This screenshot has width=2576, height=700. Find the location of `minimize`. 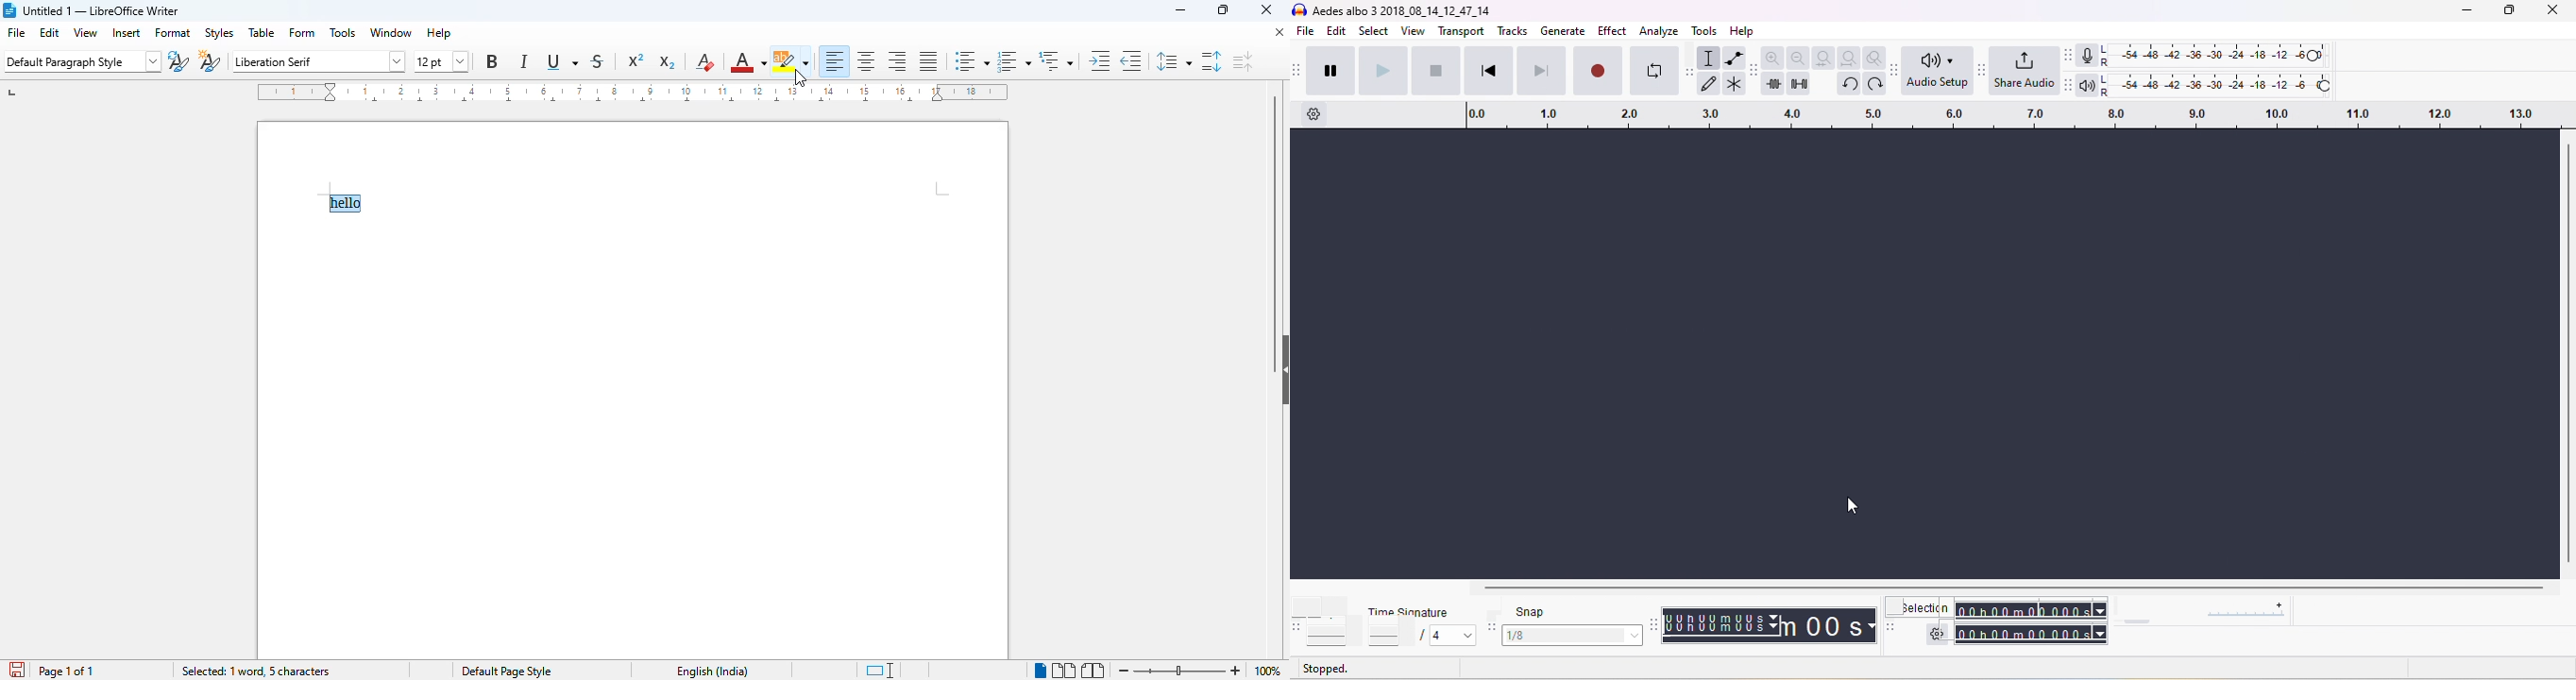

minimize is located at coordinates (1182, 10).